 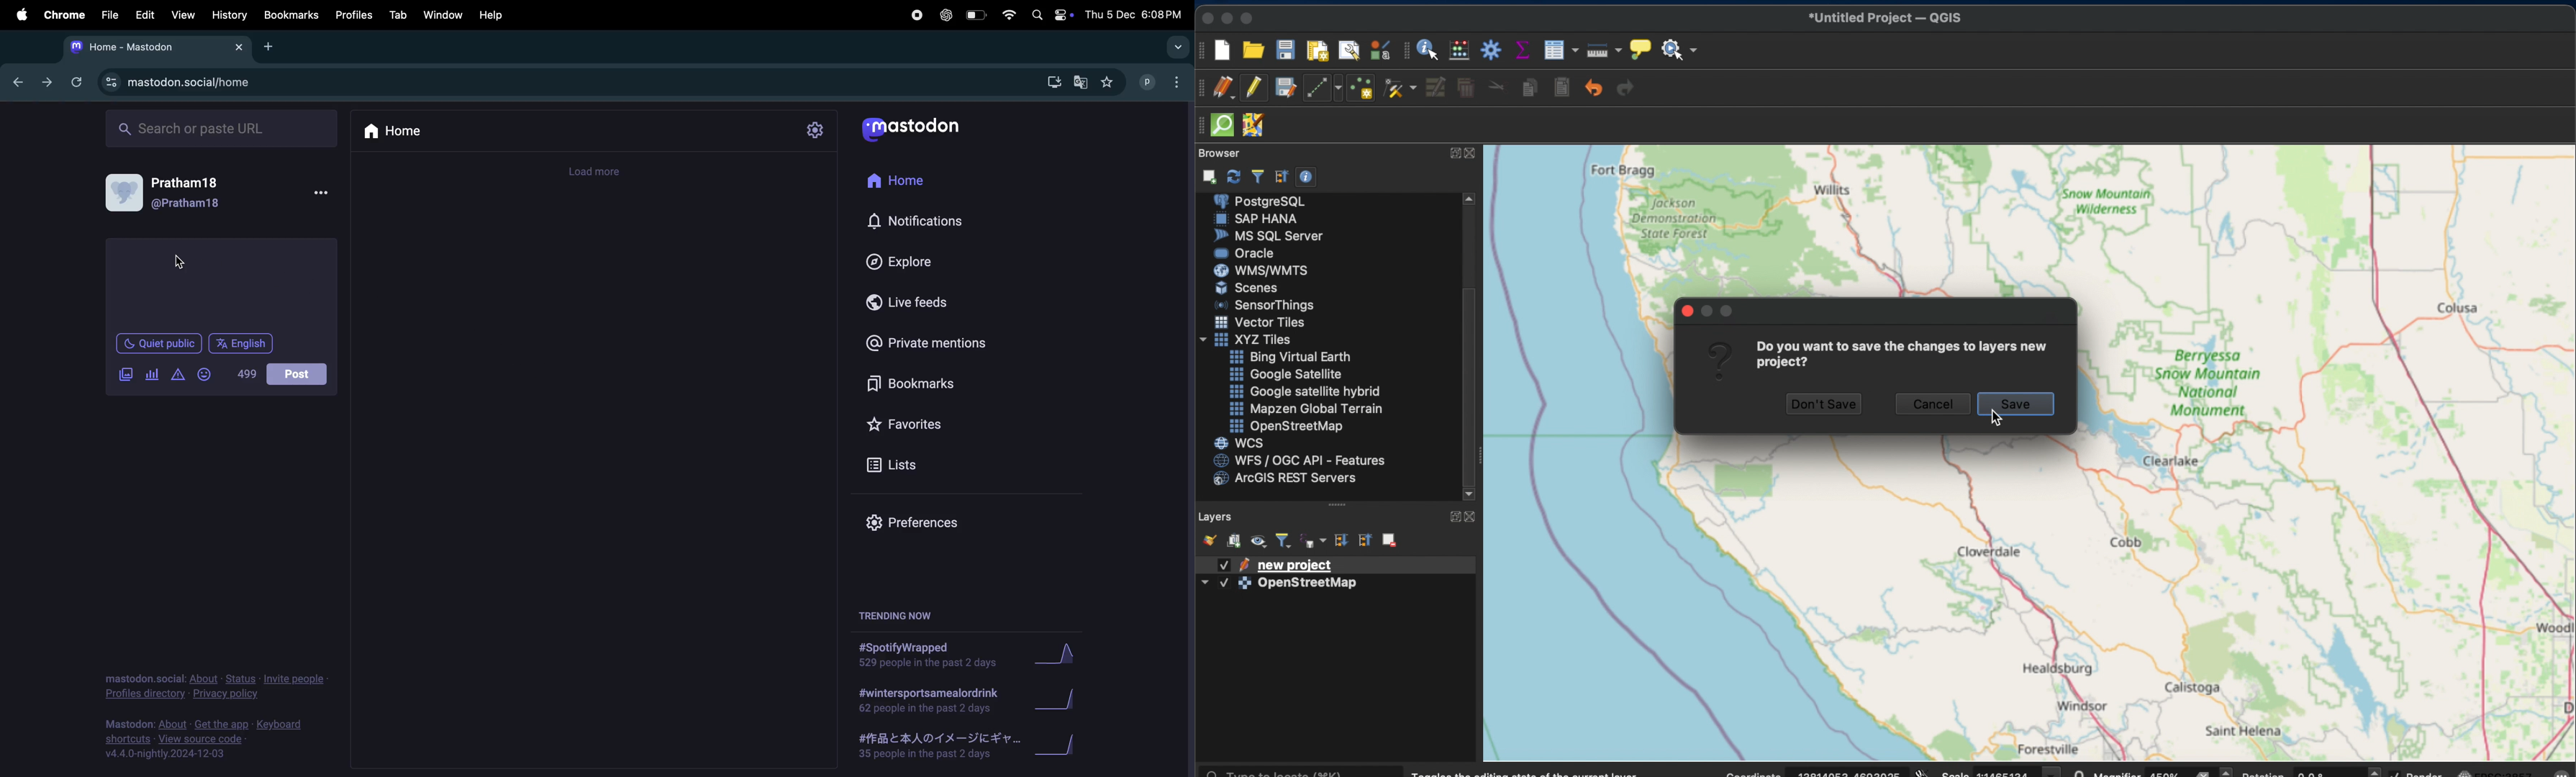 What do you see at coordinates (272, 46) in the screenshot?
I see `add tab` at bounding box center [272, 46].